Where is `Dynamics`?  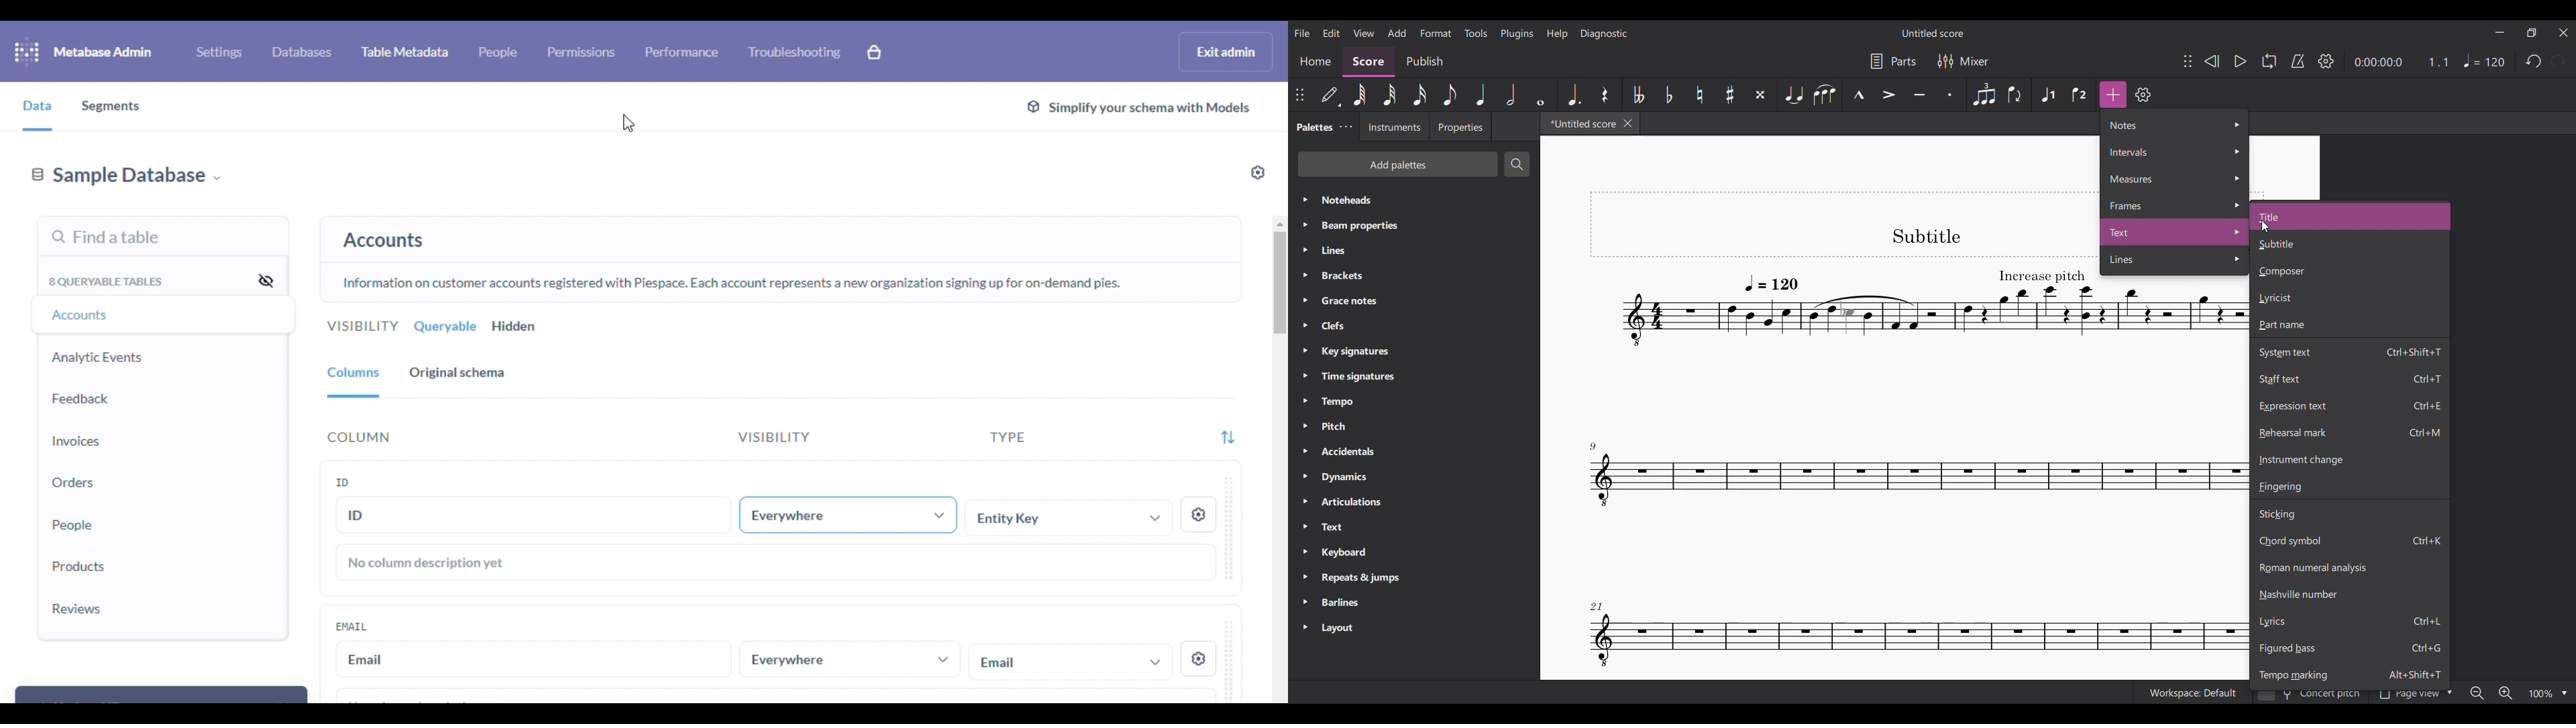
Dynamics is located at coordinates (1414, 477).